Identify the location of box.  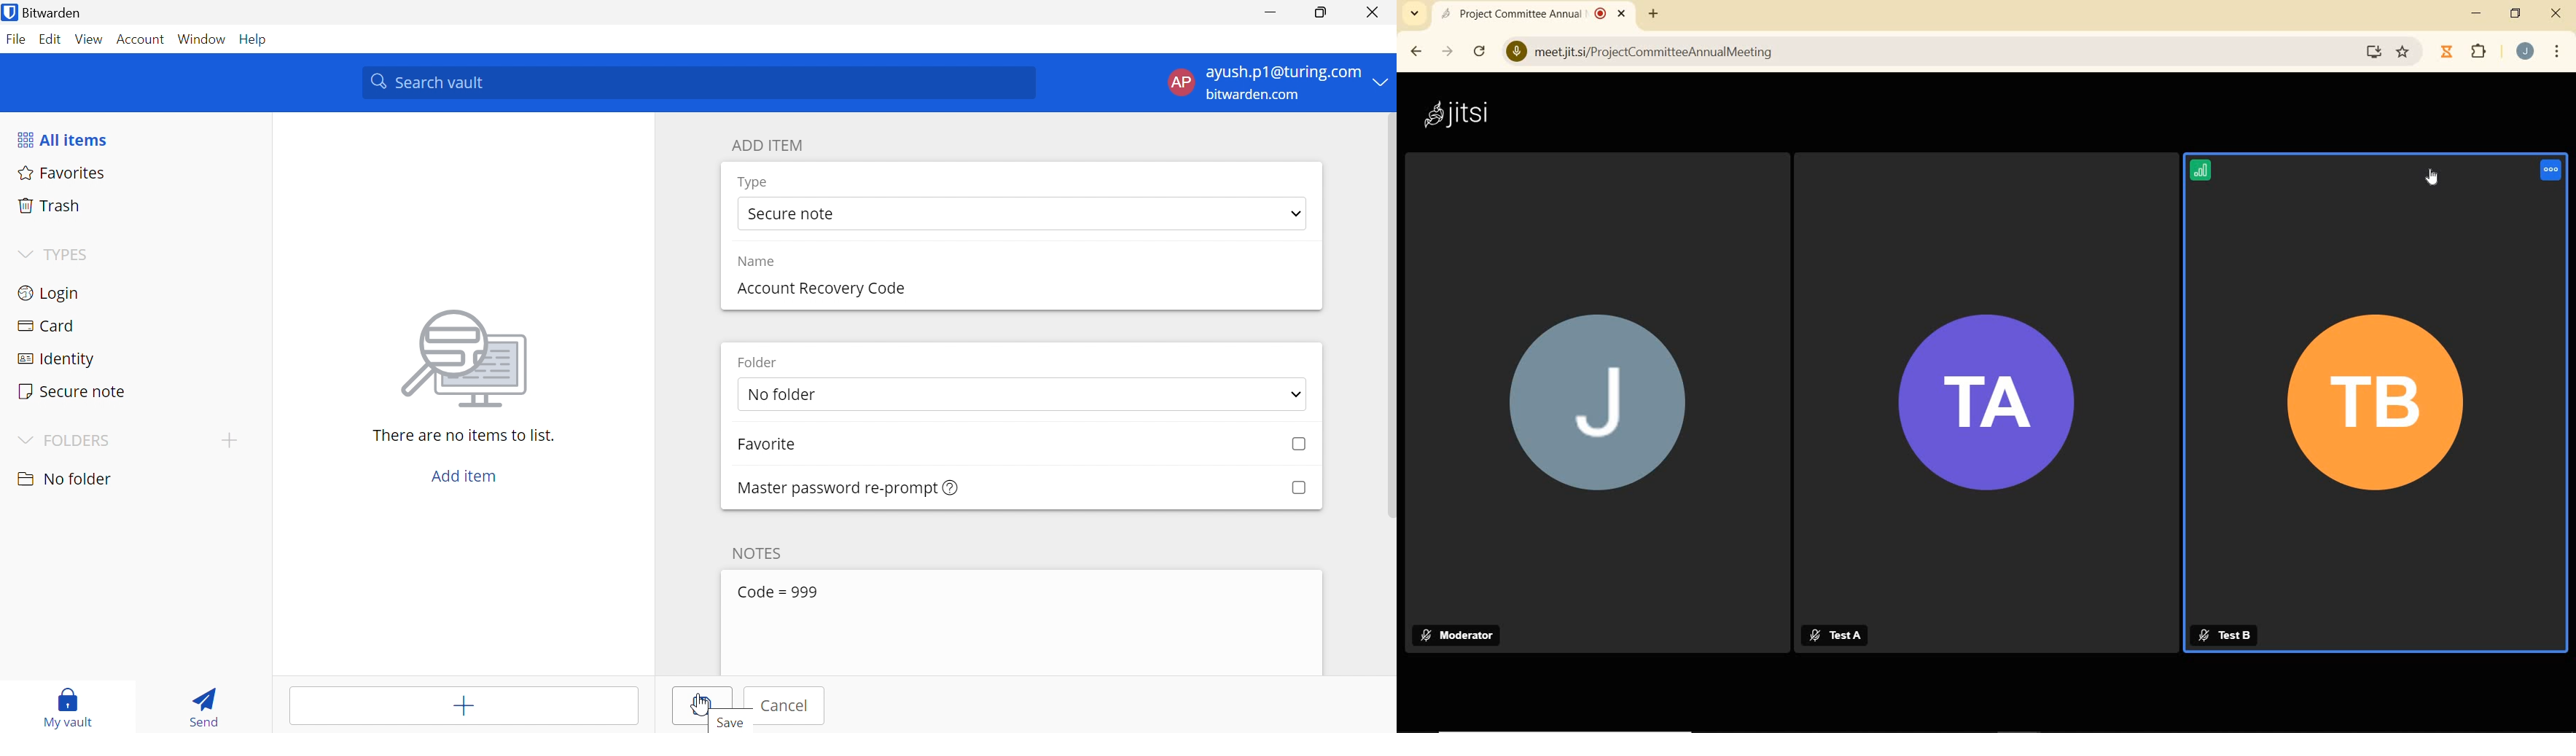
(1292, 445).